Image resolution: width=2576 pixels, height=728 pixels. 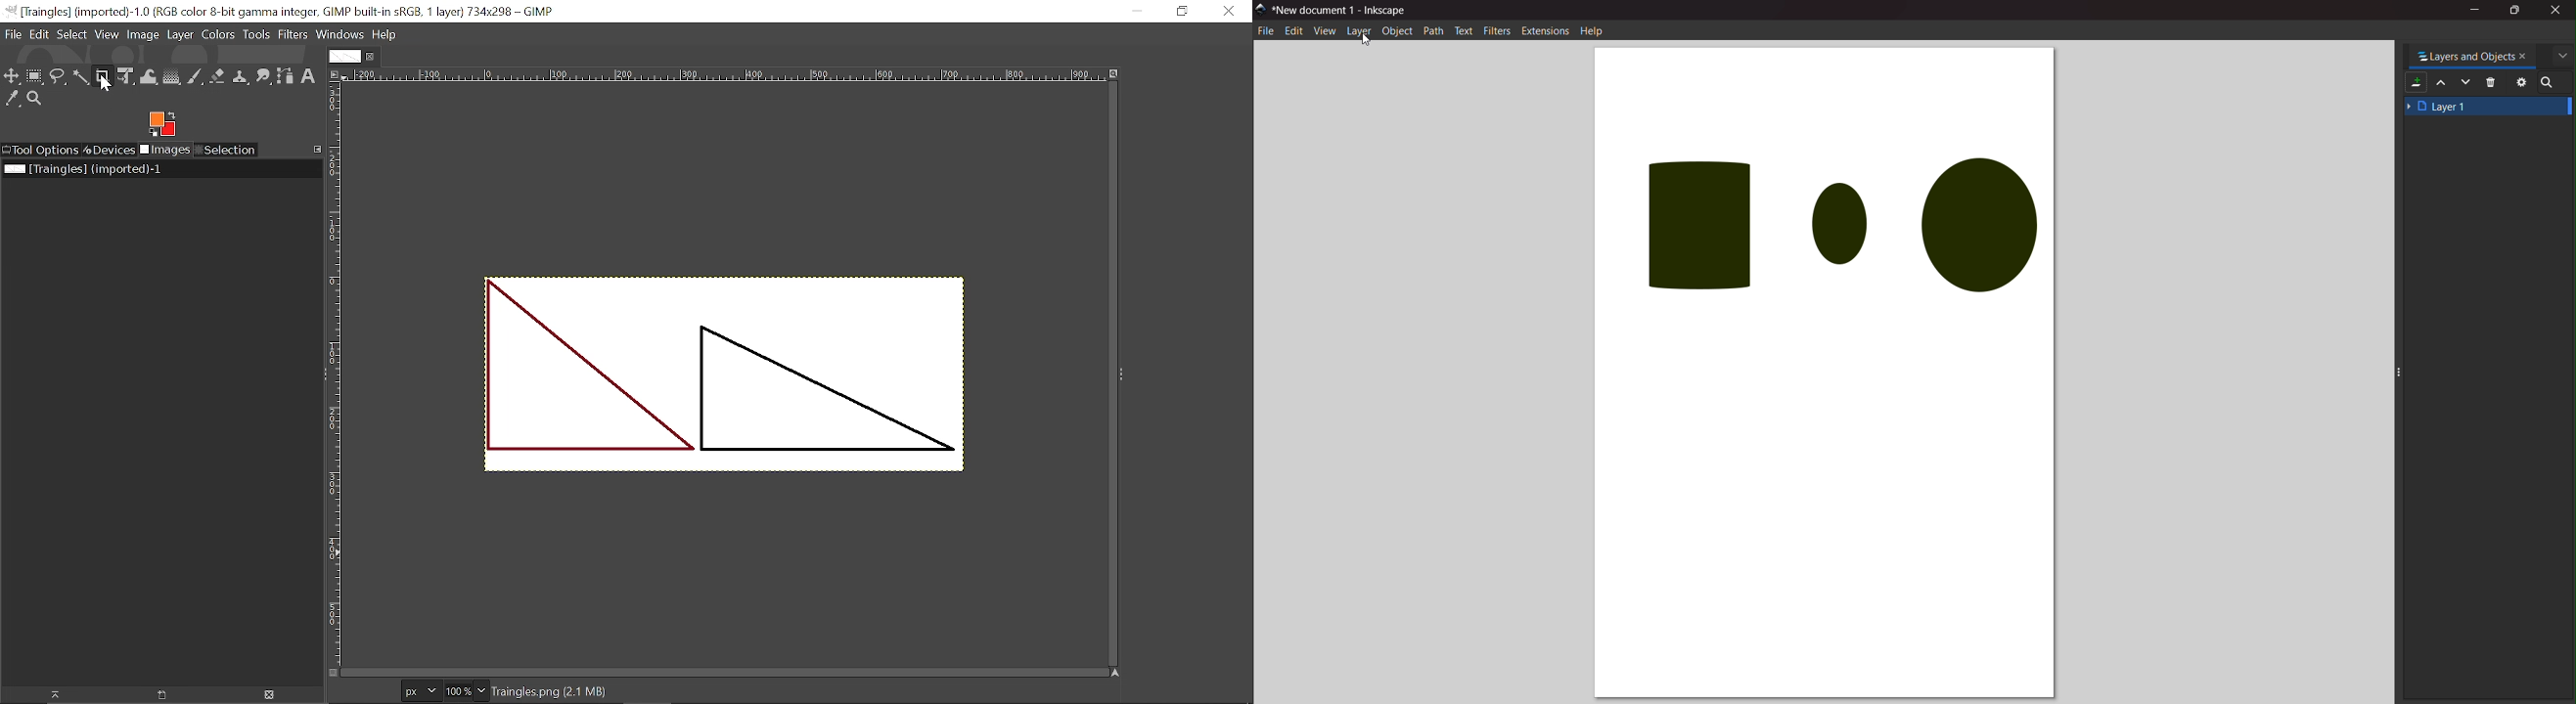 I want to click on close tab, so click(x=2526, y=56).